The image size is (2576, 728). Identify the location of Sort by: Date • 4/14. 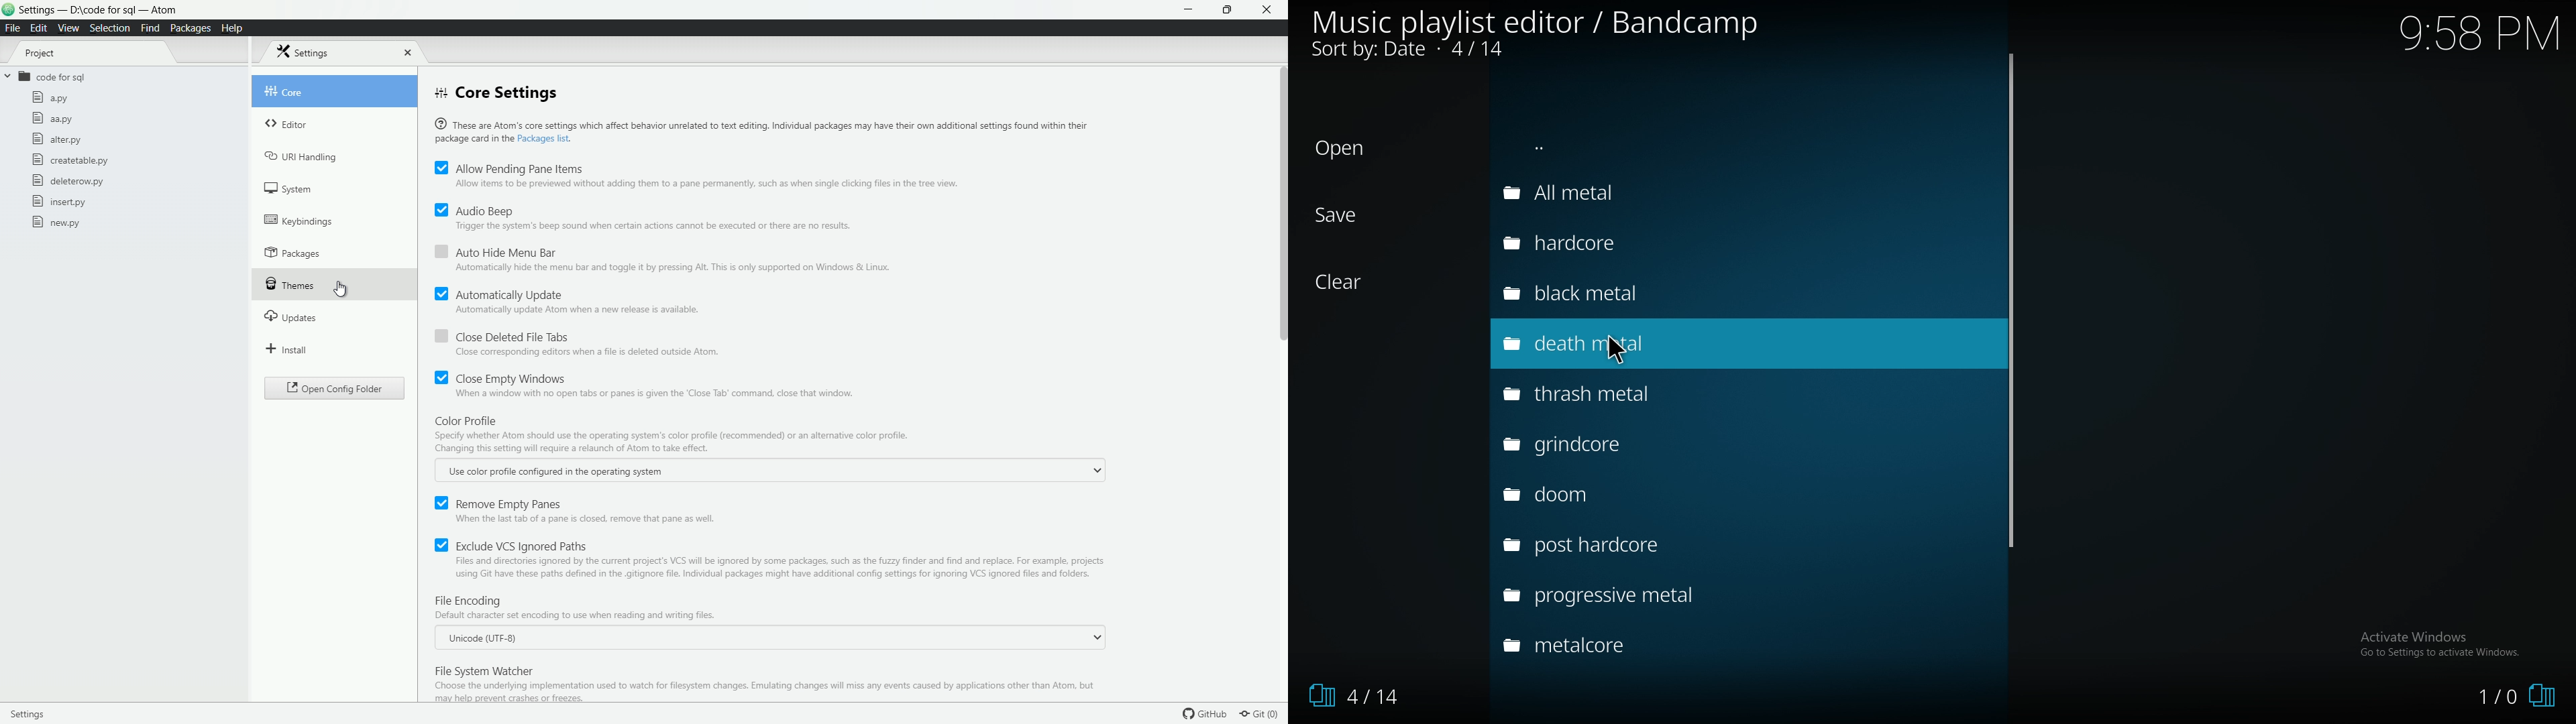
(1420, 52).